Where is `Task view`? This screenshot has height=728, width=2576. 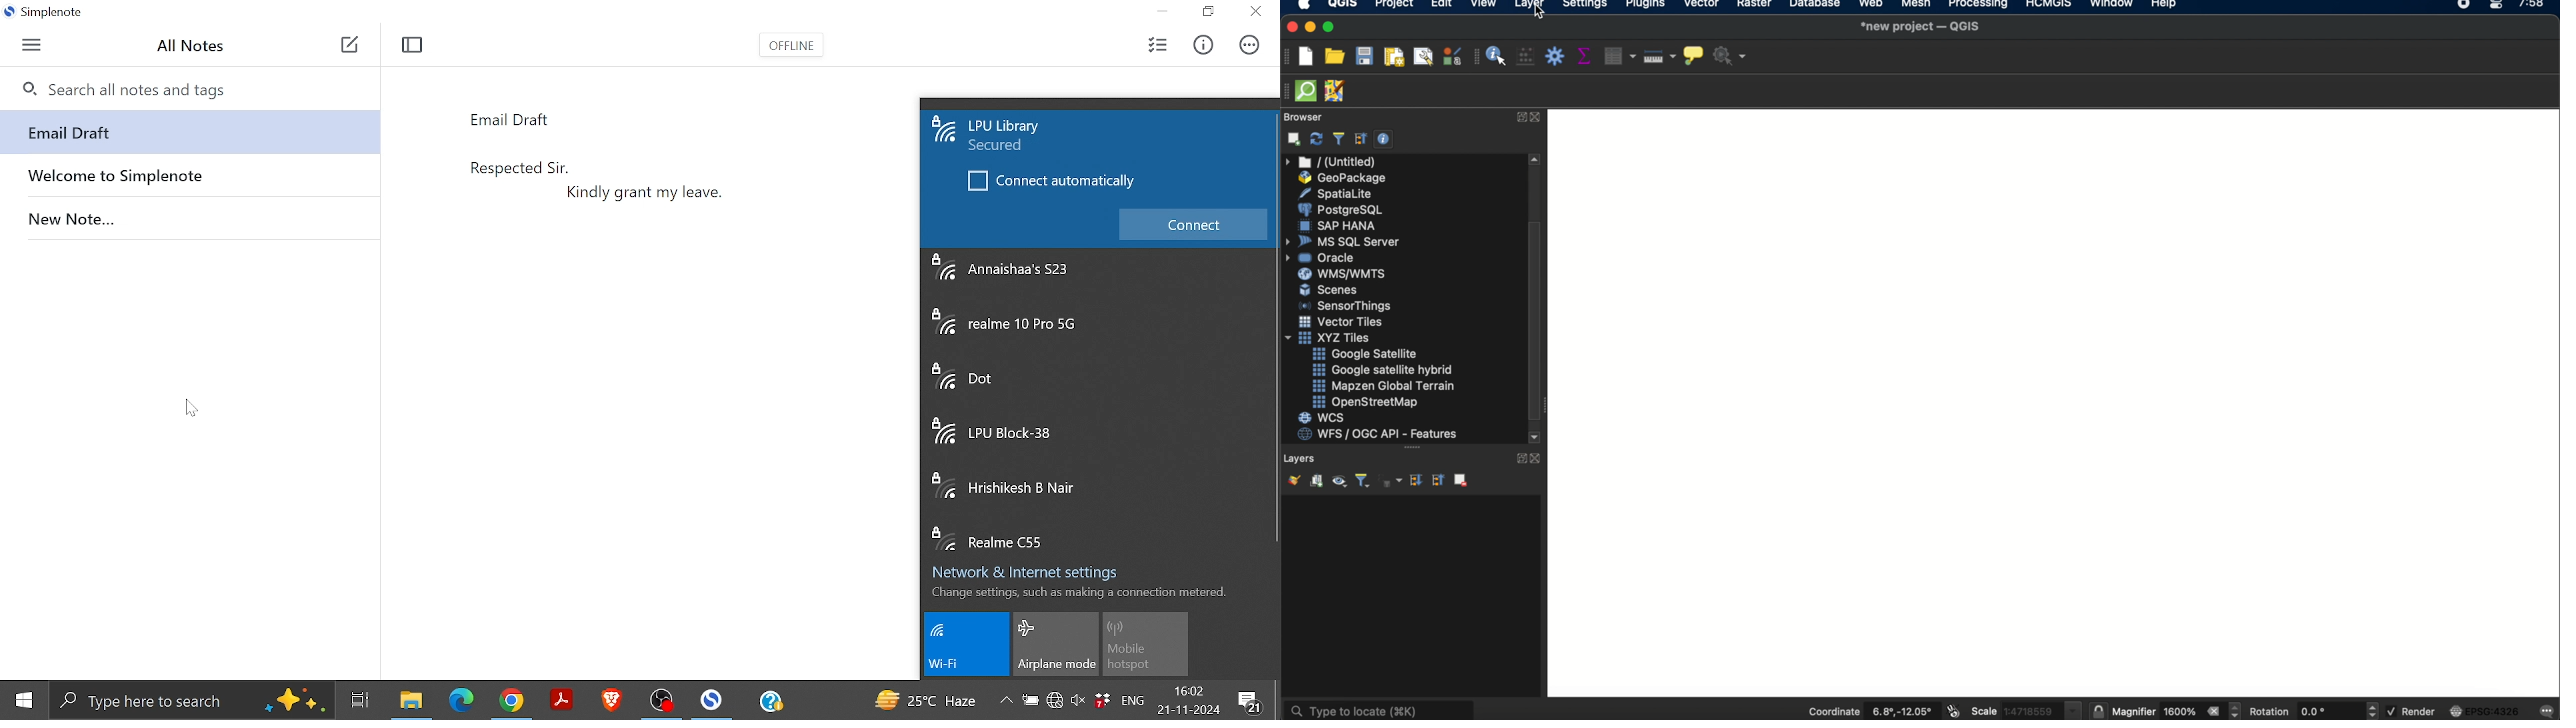
Task view is located at coordinates (359, 698).